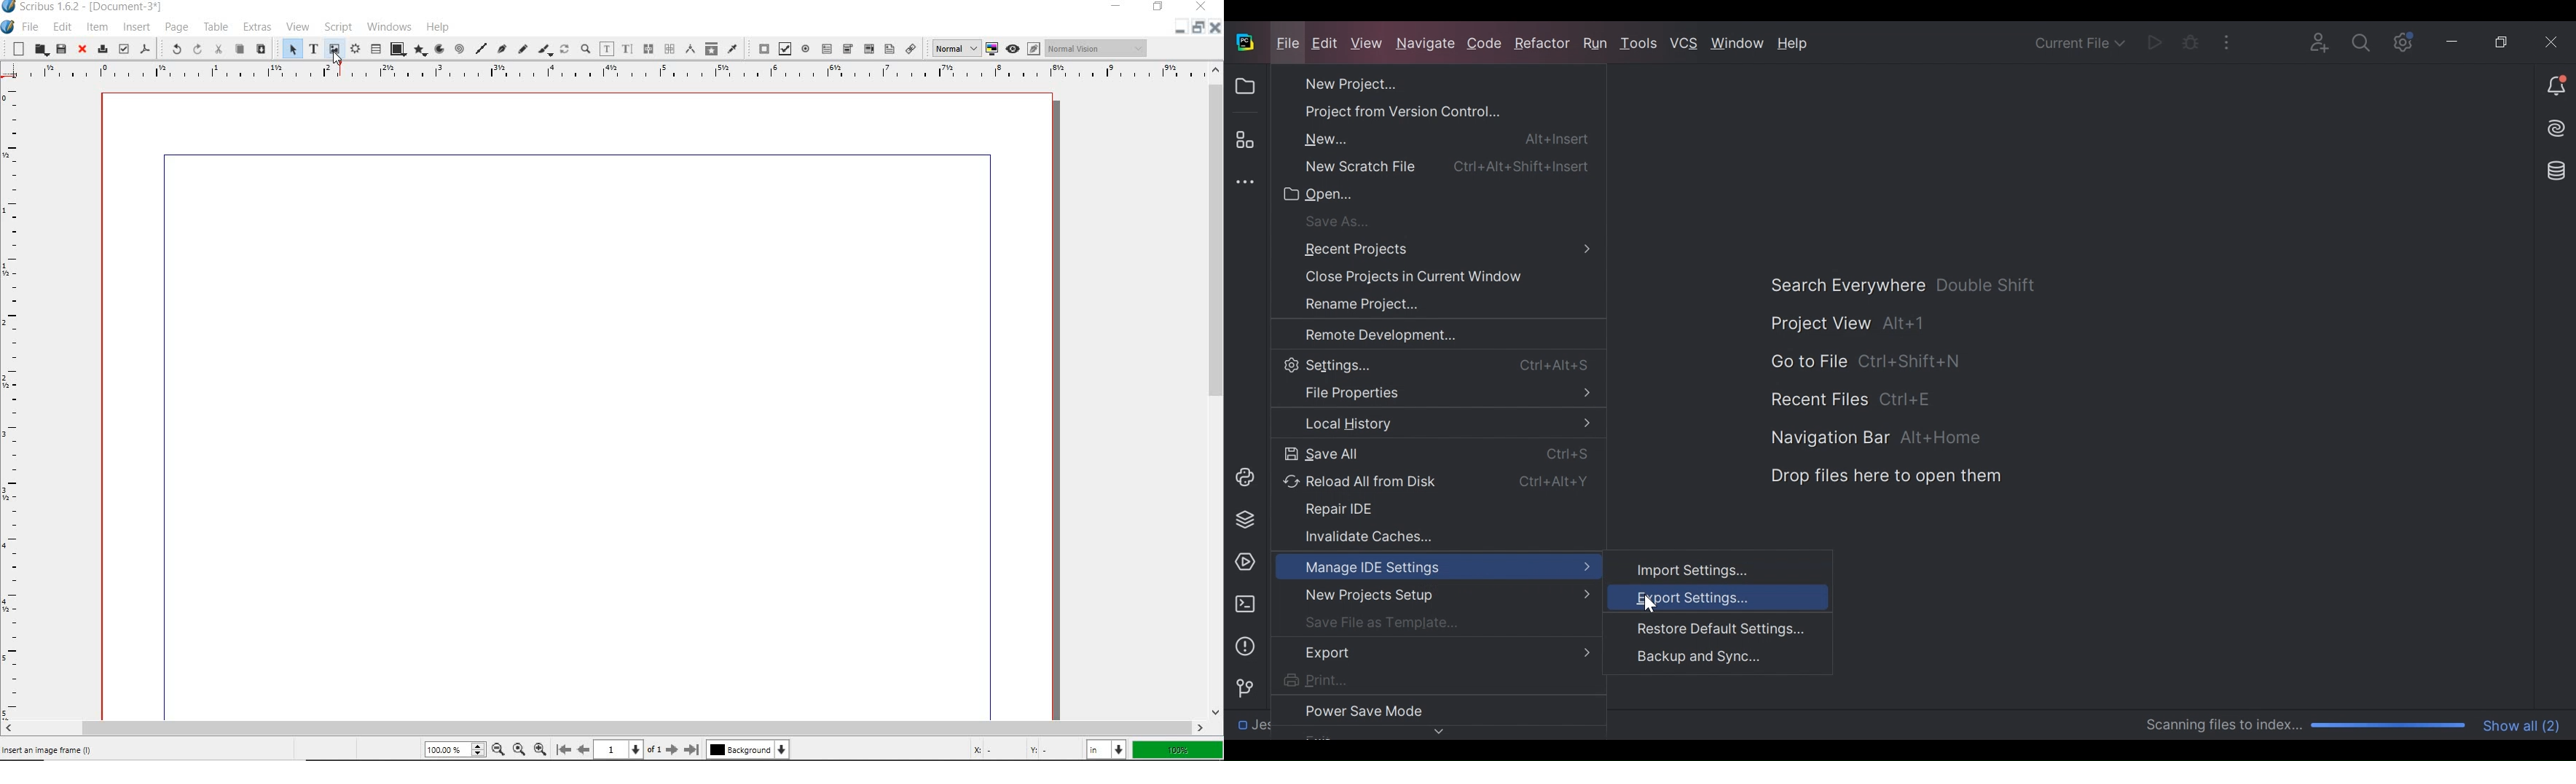 The height and width of the screenshot is (784, 2576). Describe the element at coordinates (747, 751) in the screenshot. I see `background` at that location.